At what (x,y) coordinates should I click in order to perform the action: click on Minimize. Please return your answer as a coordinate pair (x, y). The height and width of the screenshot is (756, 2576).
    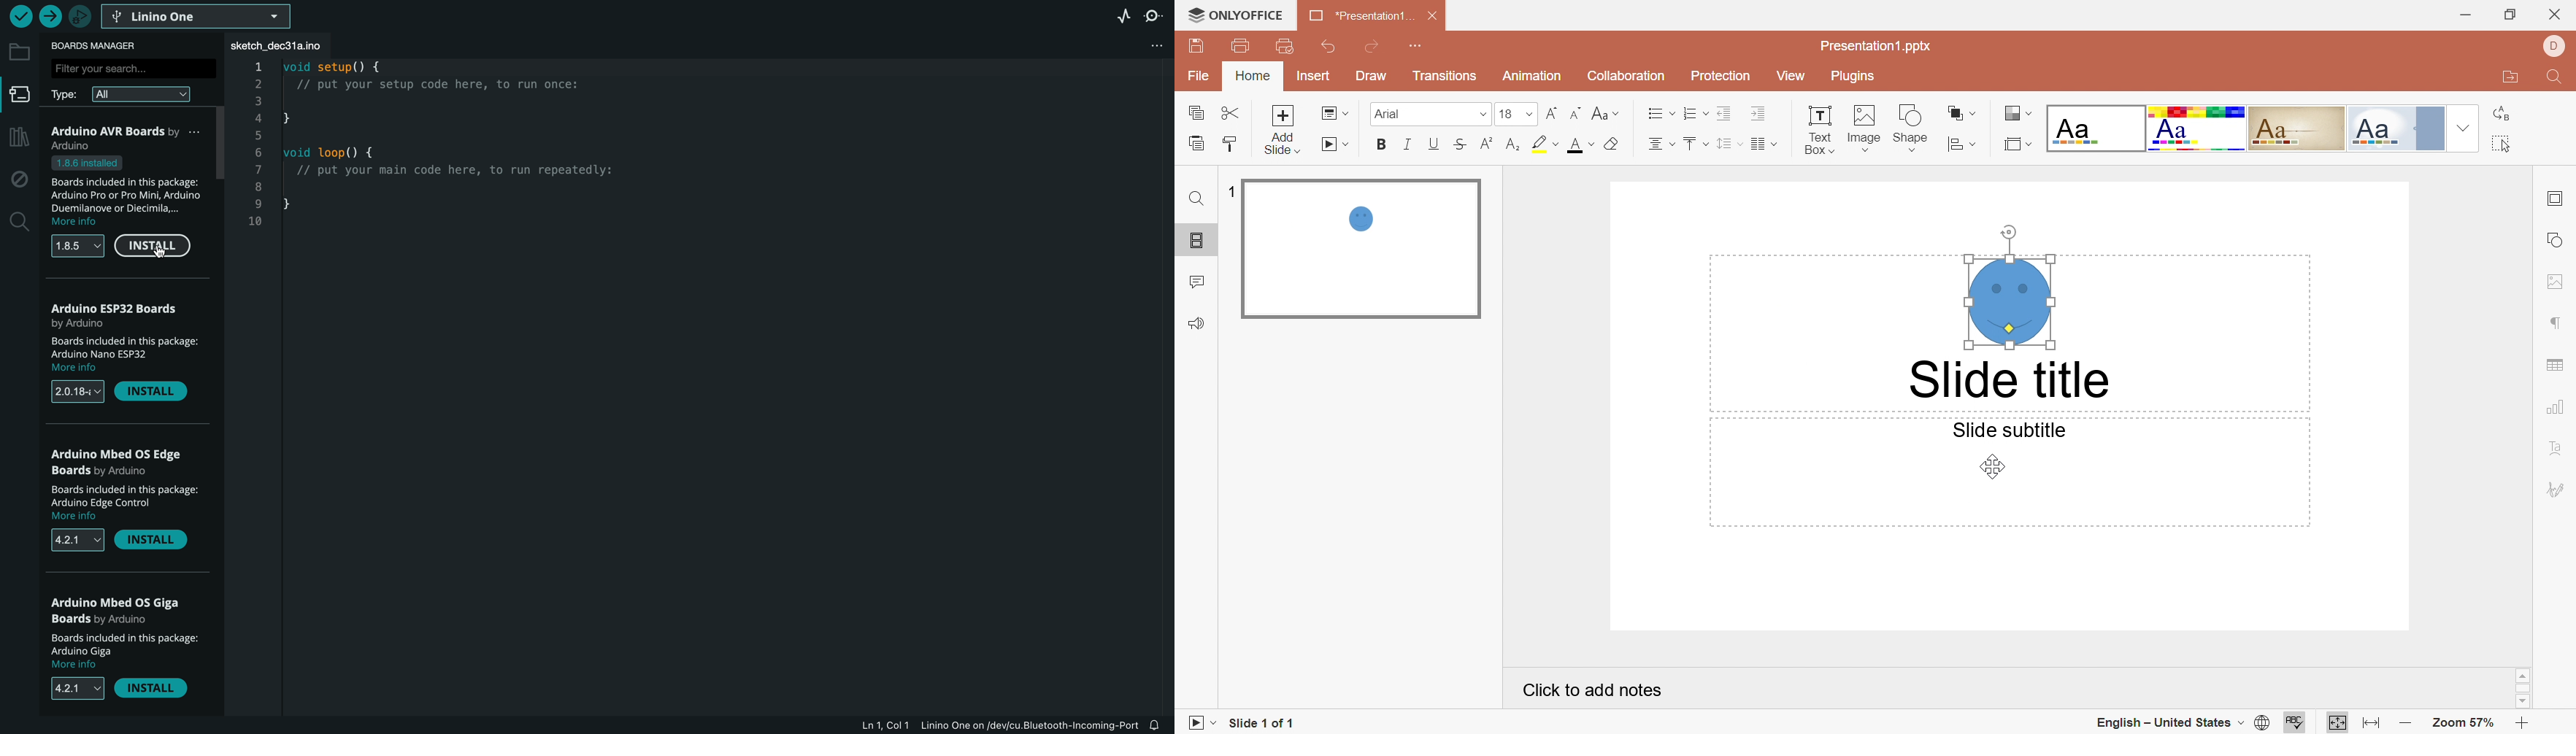
    Looking at the image, I should click on (2463, 15).